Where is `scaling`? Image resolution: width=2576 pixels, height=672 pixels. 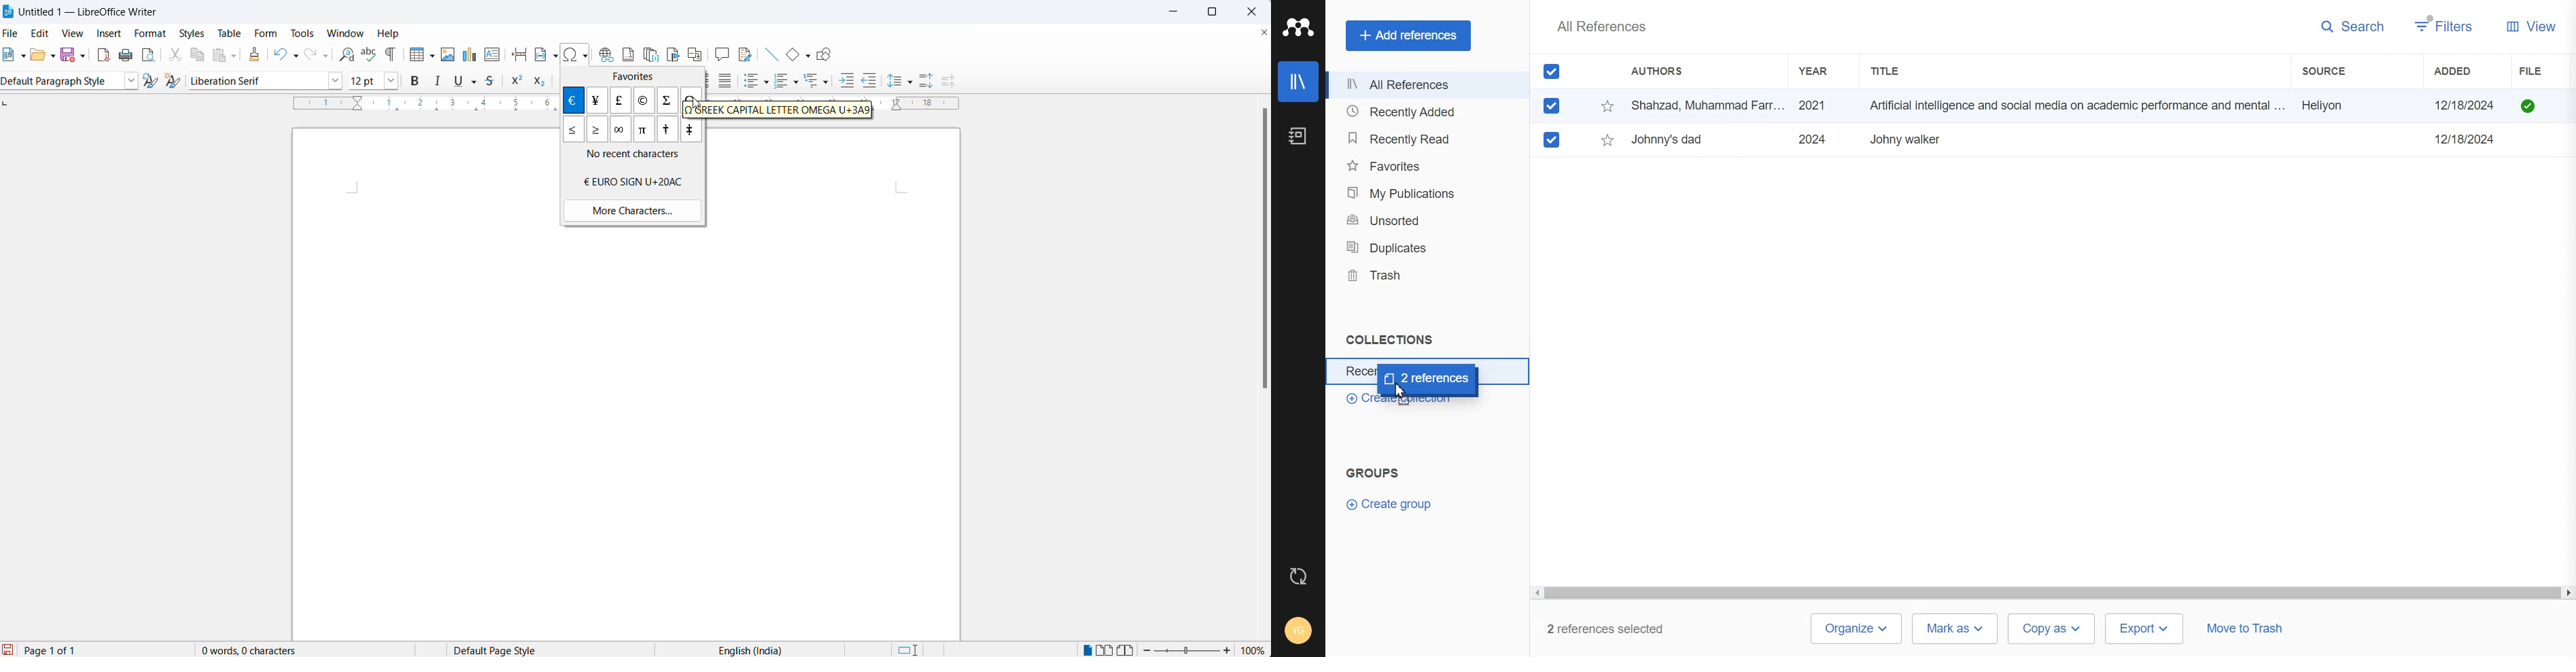
scaling is located at coordinates (414, 105).